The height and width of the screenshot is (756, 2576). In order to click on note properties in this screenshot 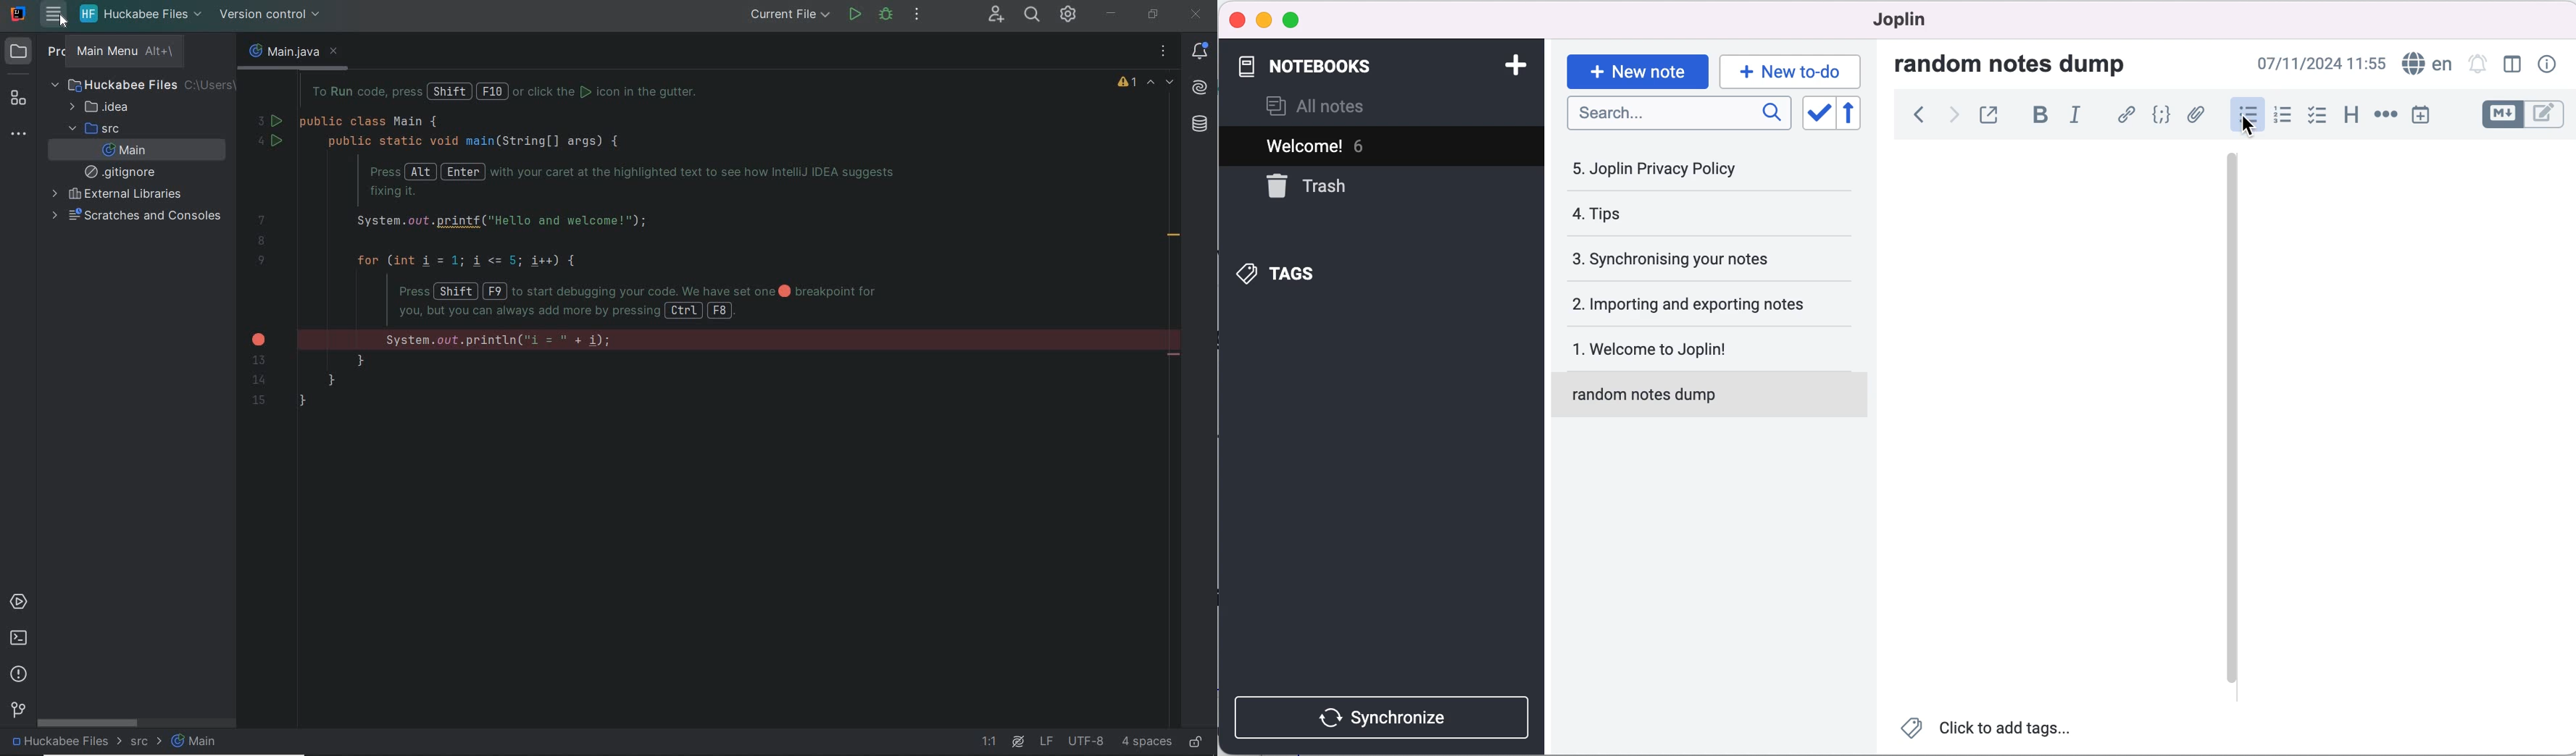, I will do `click(2546, 65)`.